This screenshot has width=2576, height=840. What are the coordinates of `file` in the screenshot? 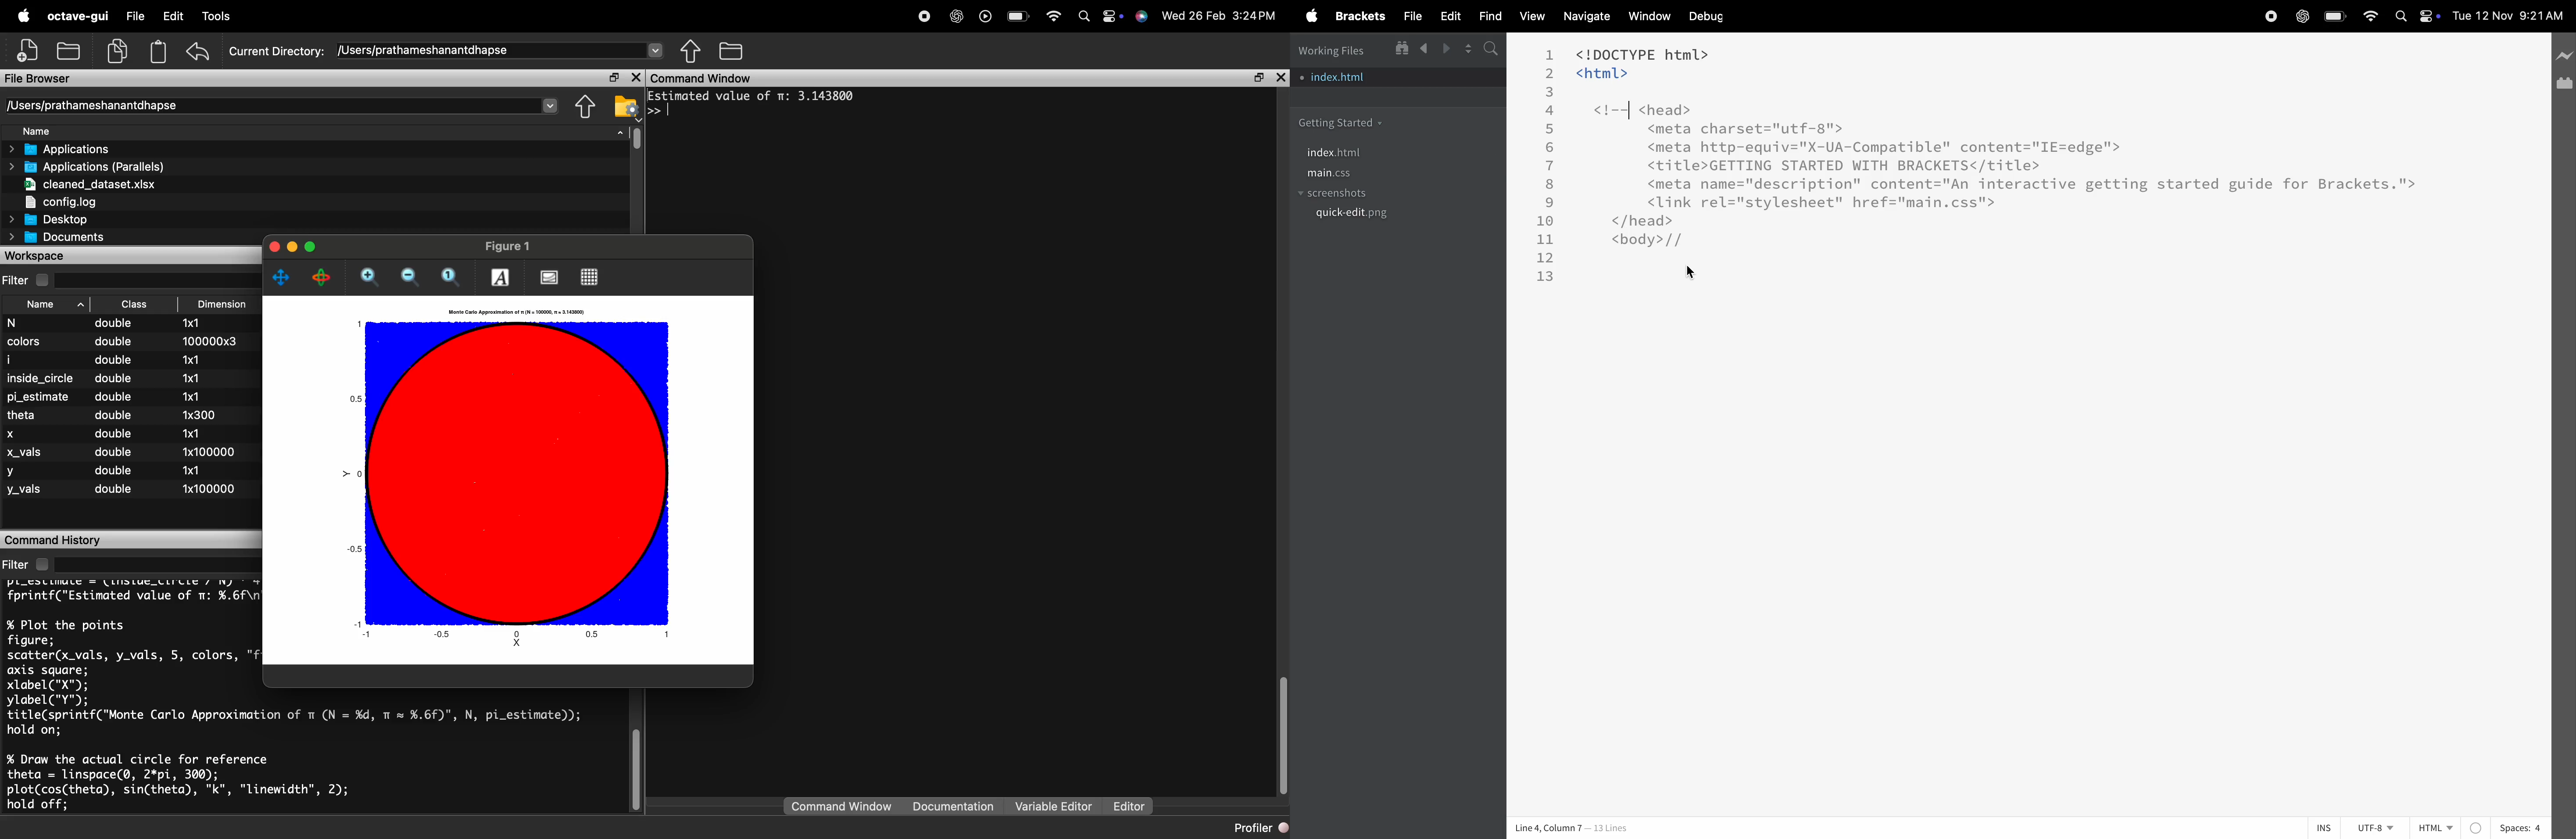 It's located at (1408, 16).